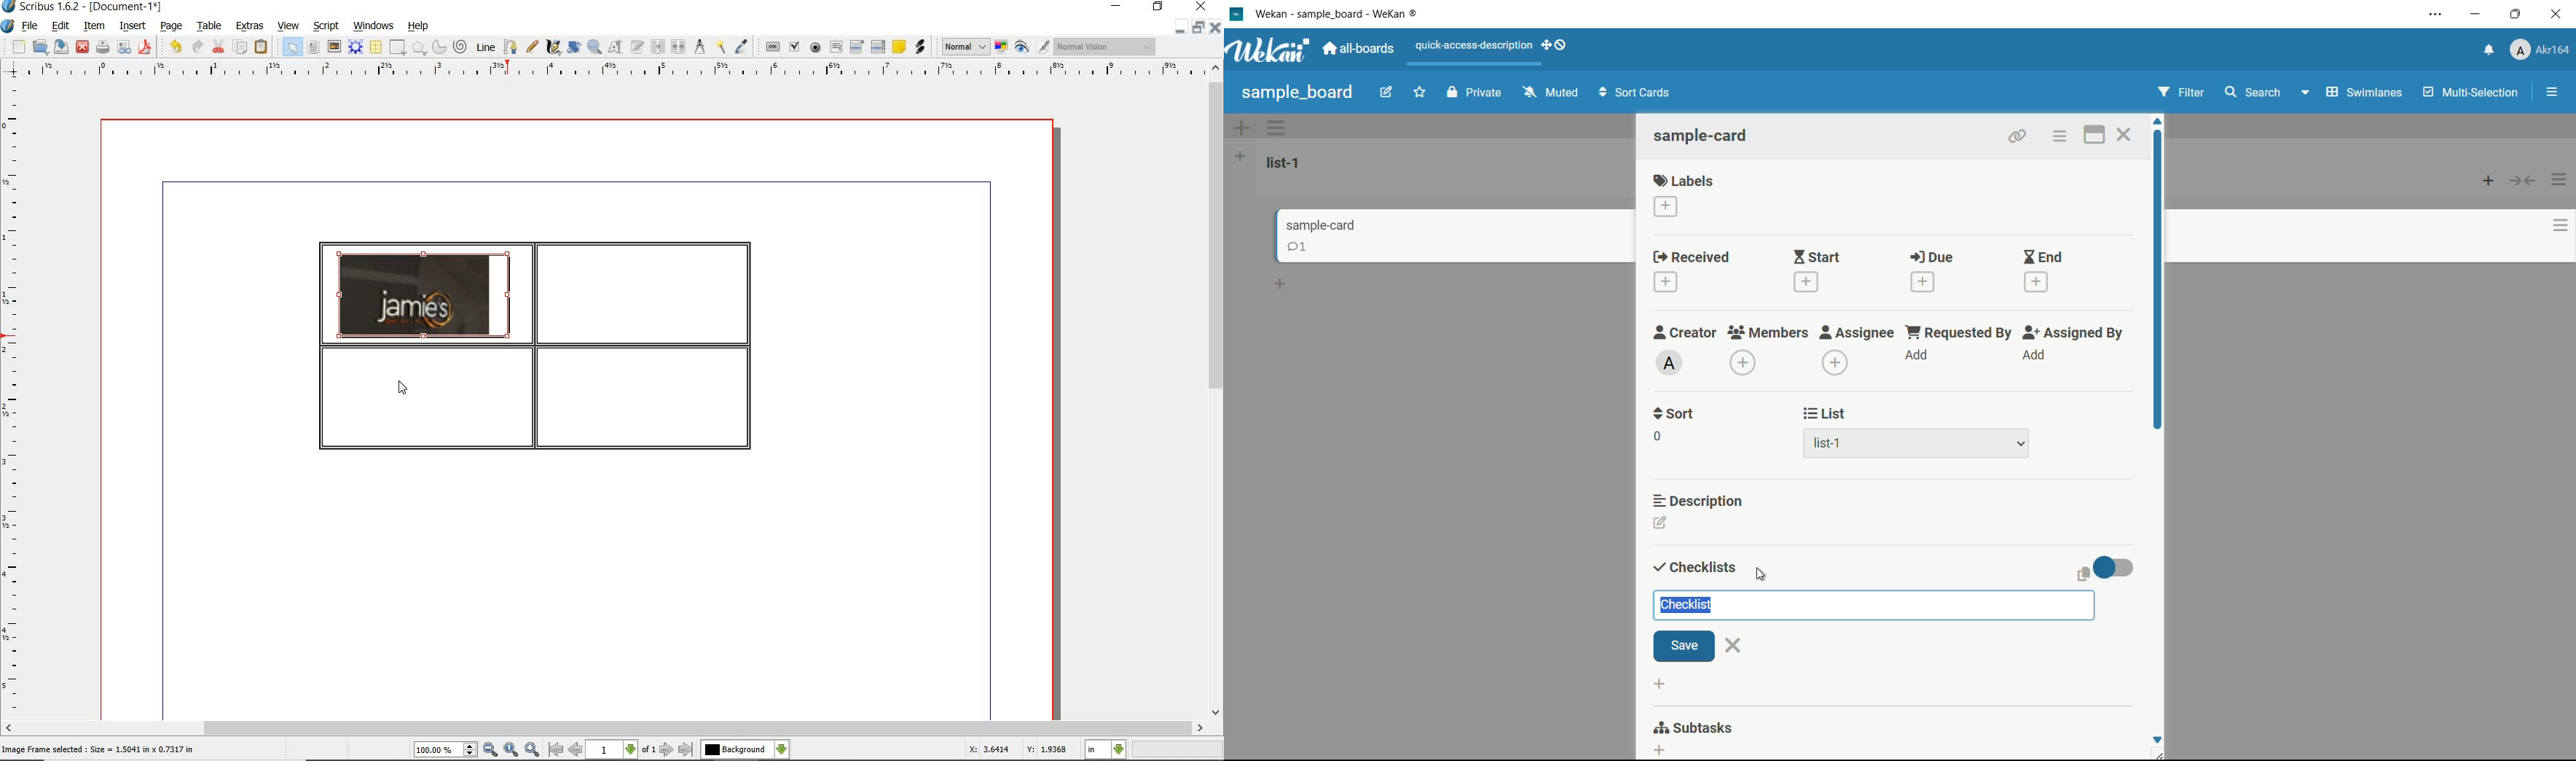  I want to click on members, so click(1770, 334).